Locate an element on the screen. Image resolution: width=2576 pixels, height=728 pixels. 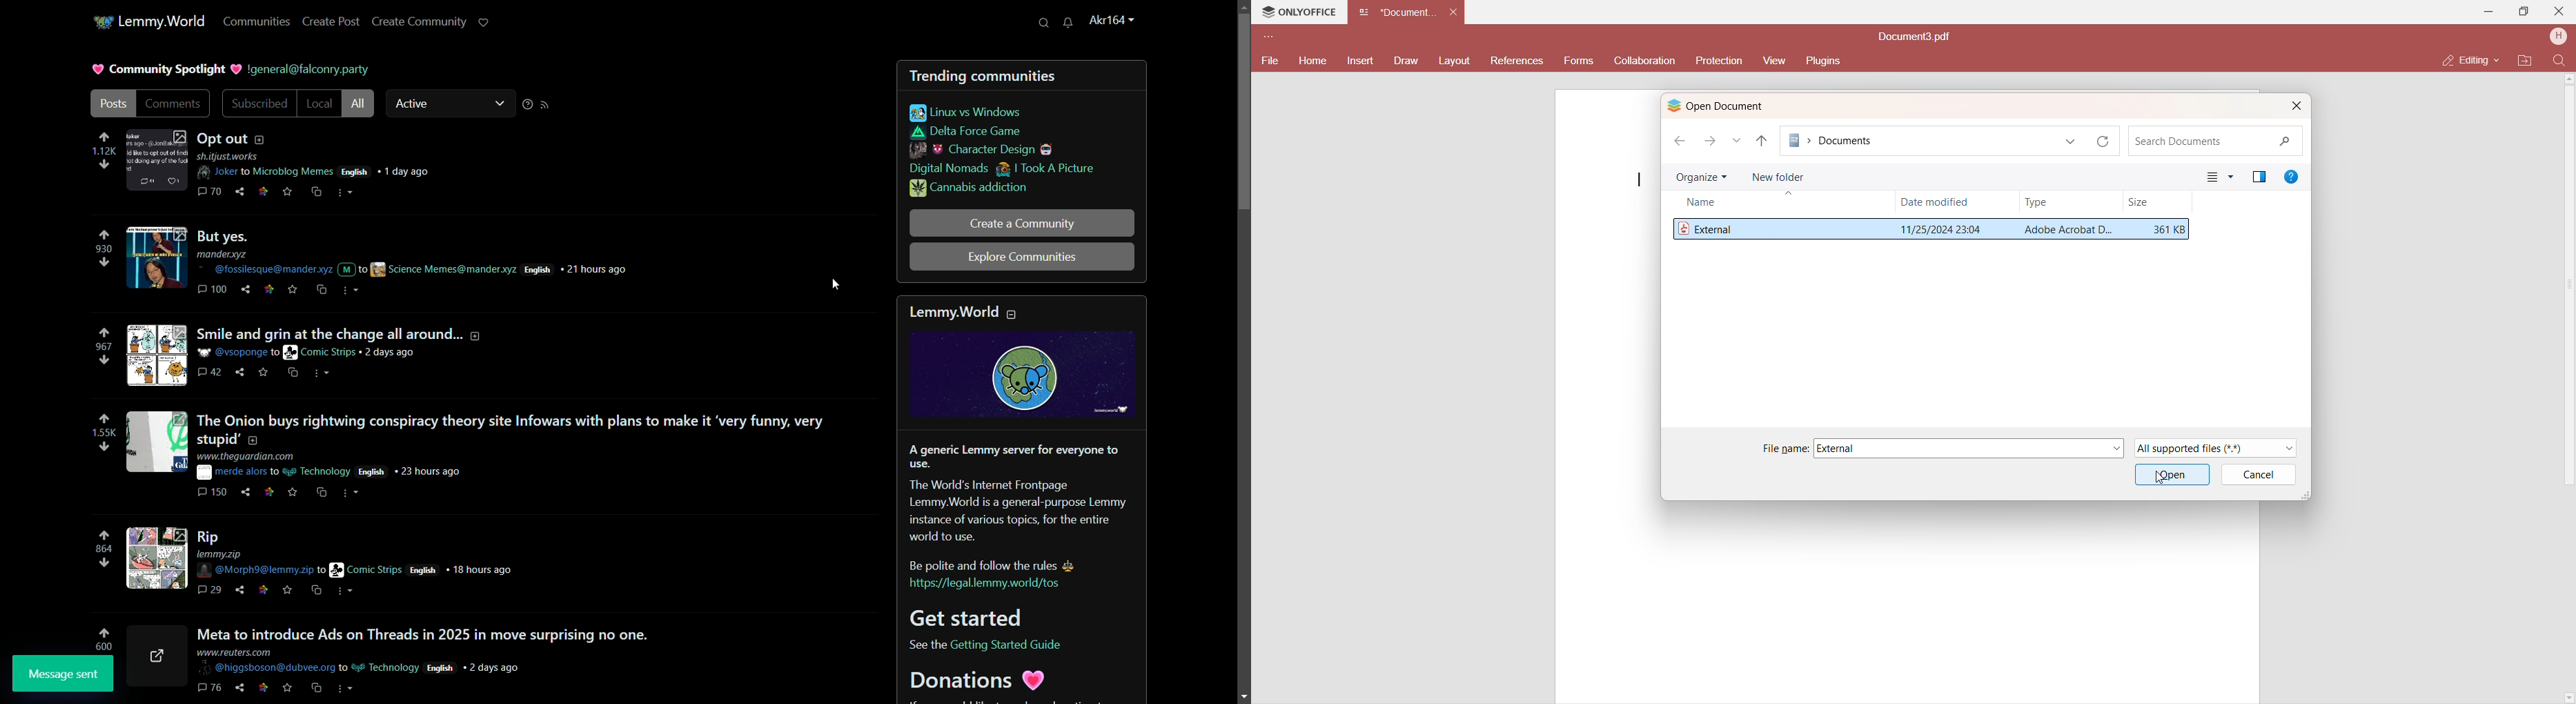
File is located at coordinates (1268, 59).